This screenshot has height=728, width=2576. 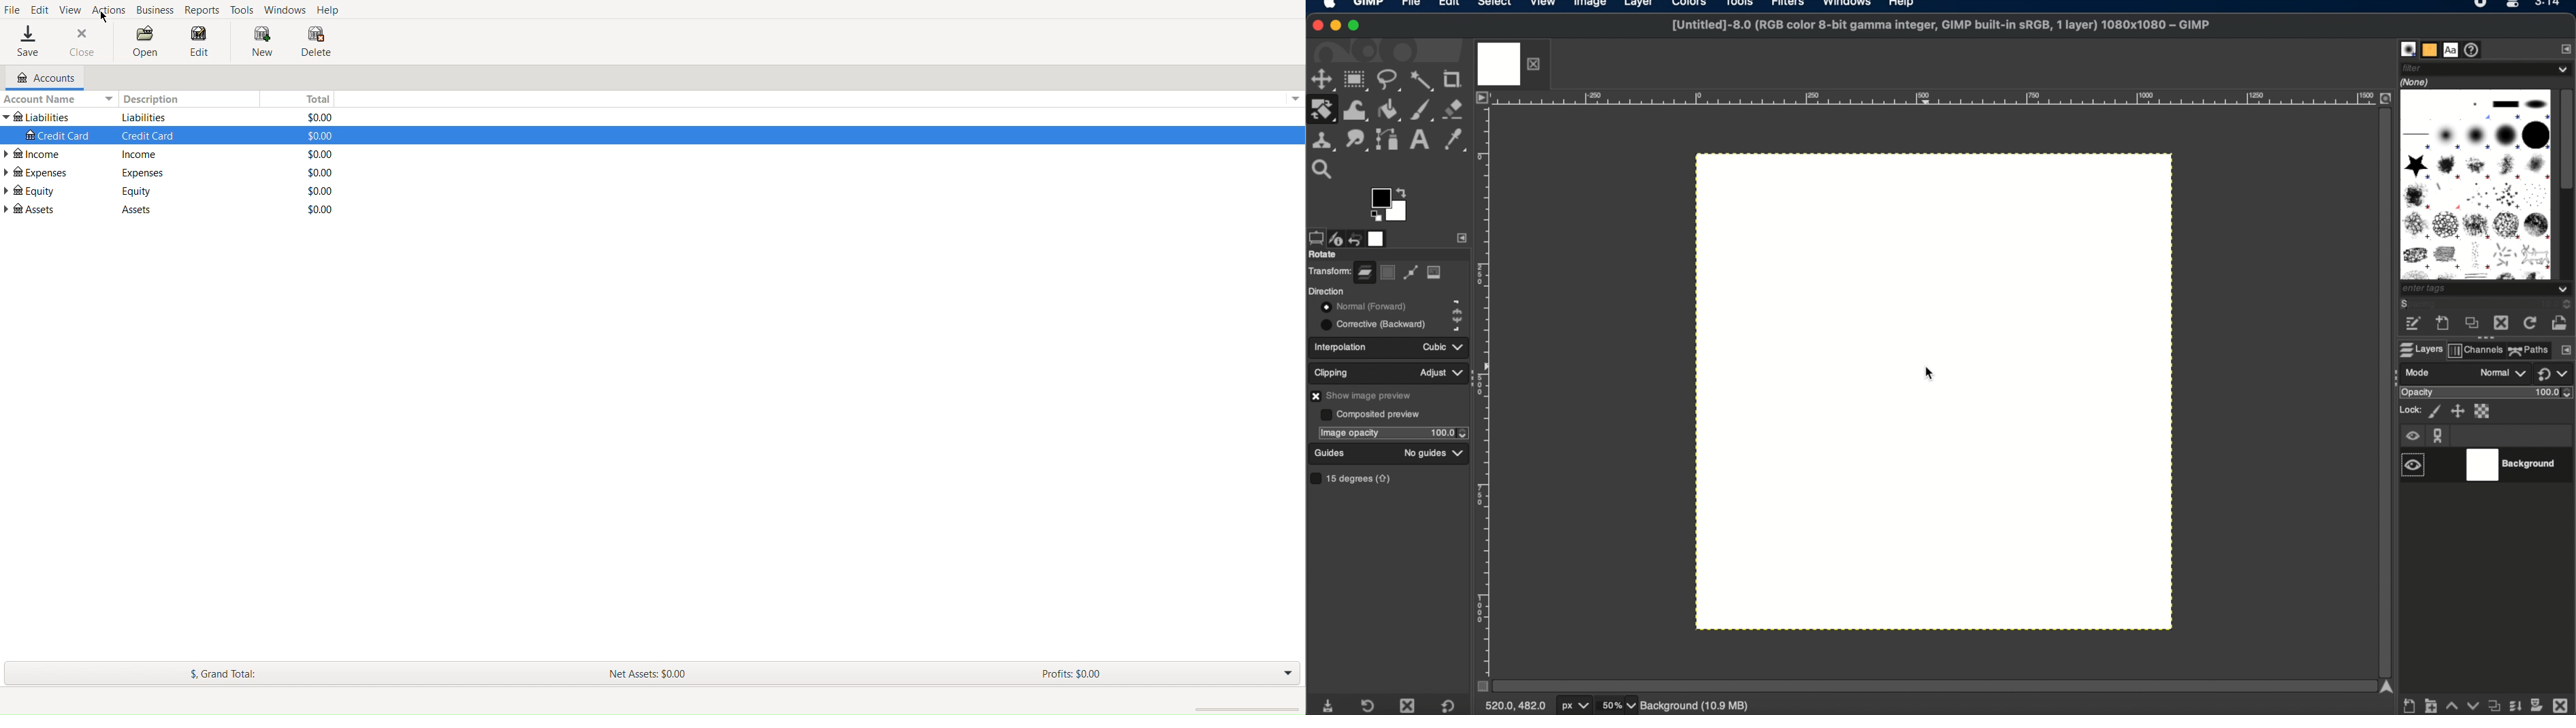 I want to click on scroll up arrow, so click(x=2387, y=686).